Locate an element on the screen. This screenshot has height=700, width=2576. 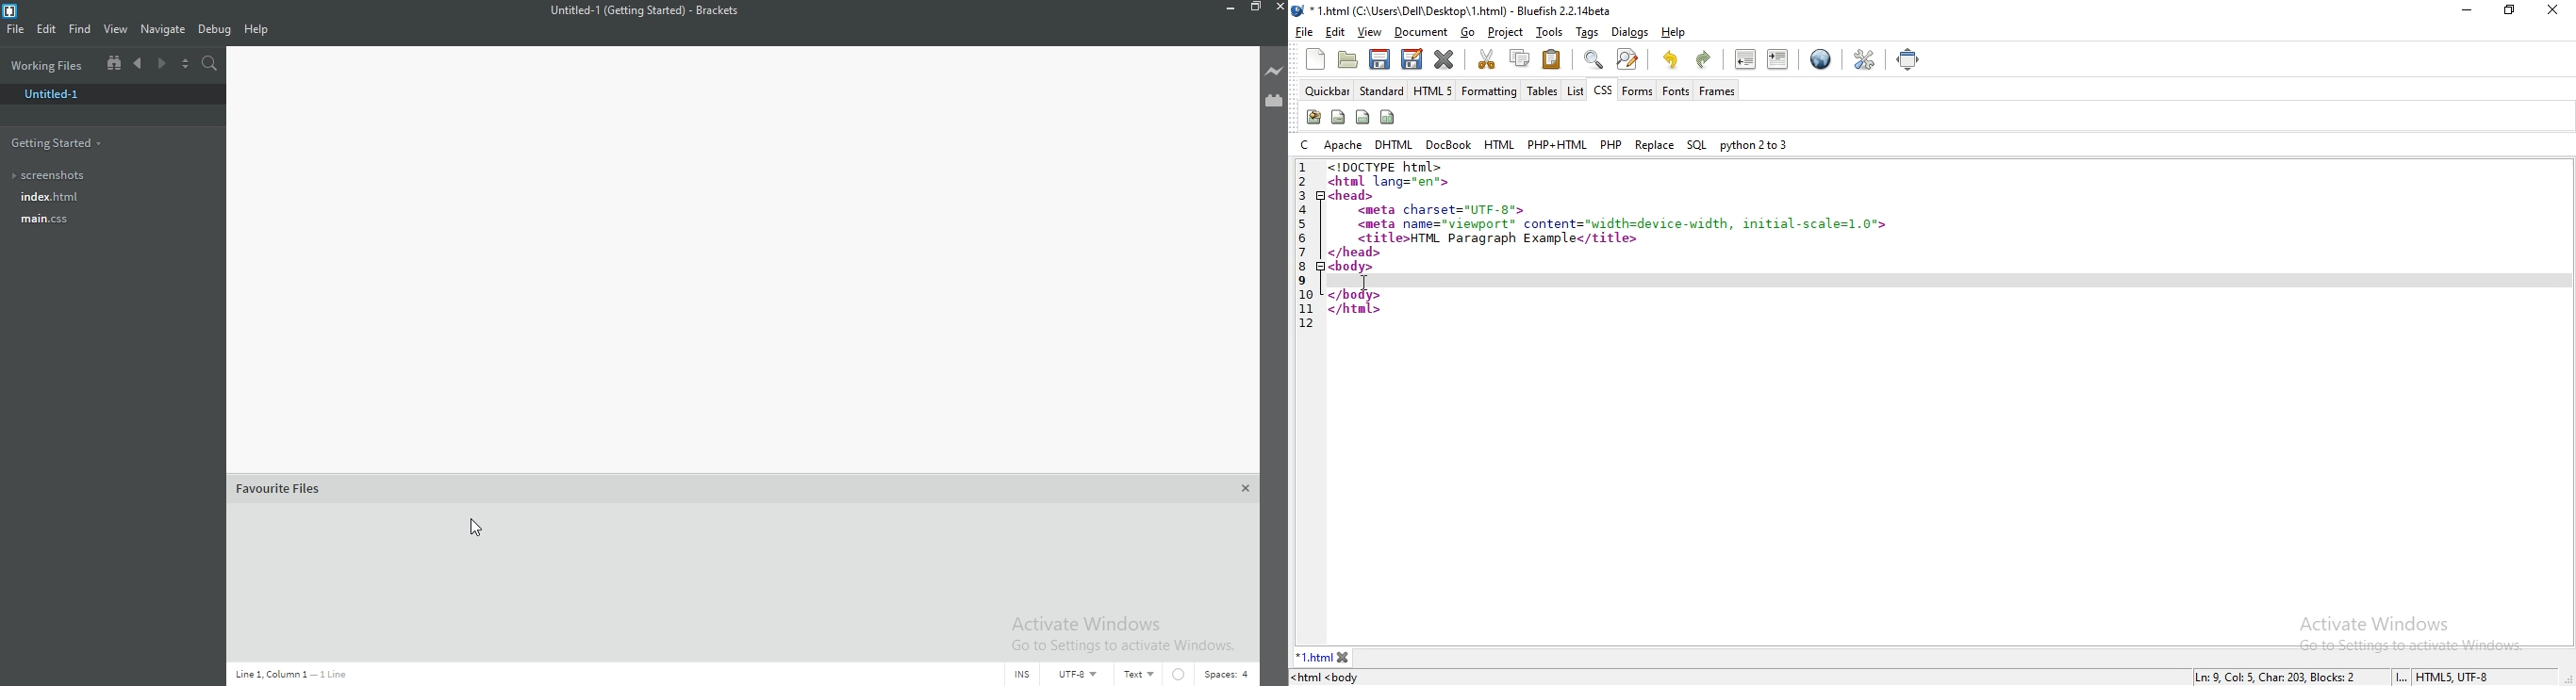
Edit is located at coordinates (47, 31).